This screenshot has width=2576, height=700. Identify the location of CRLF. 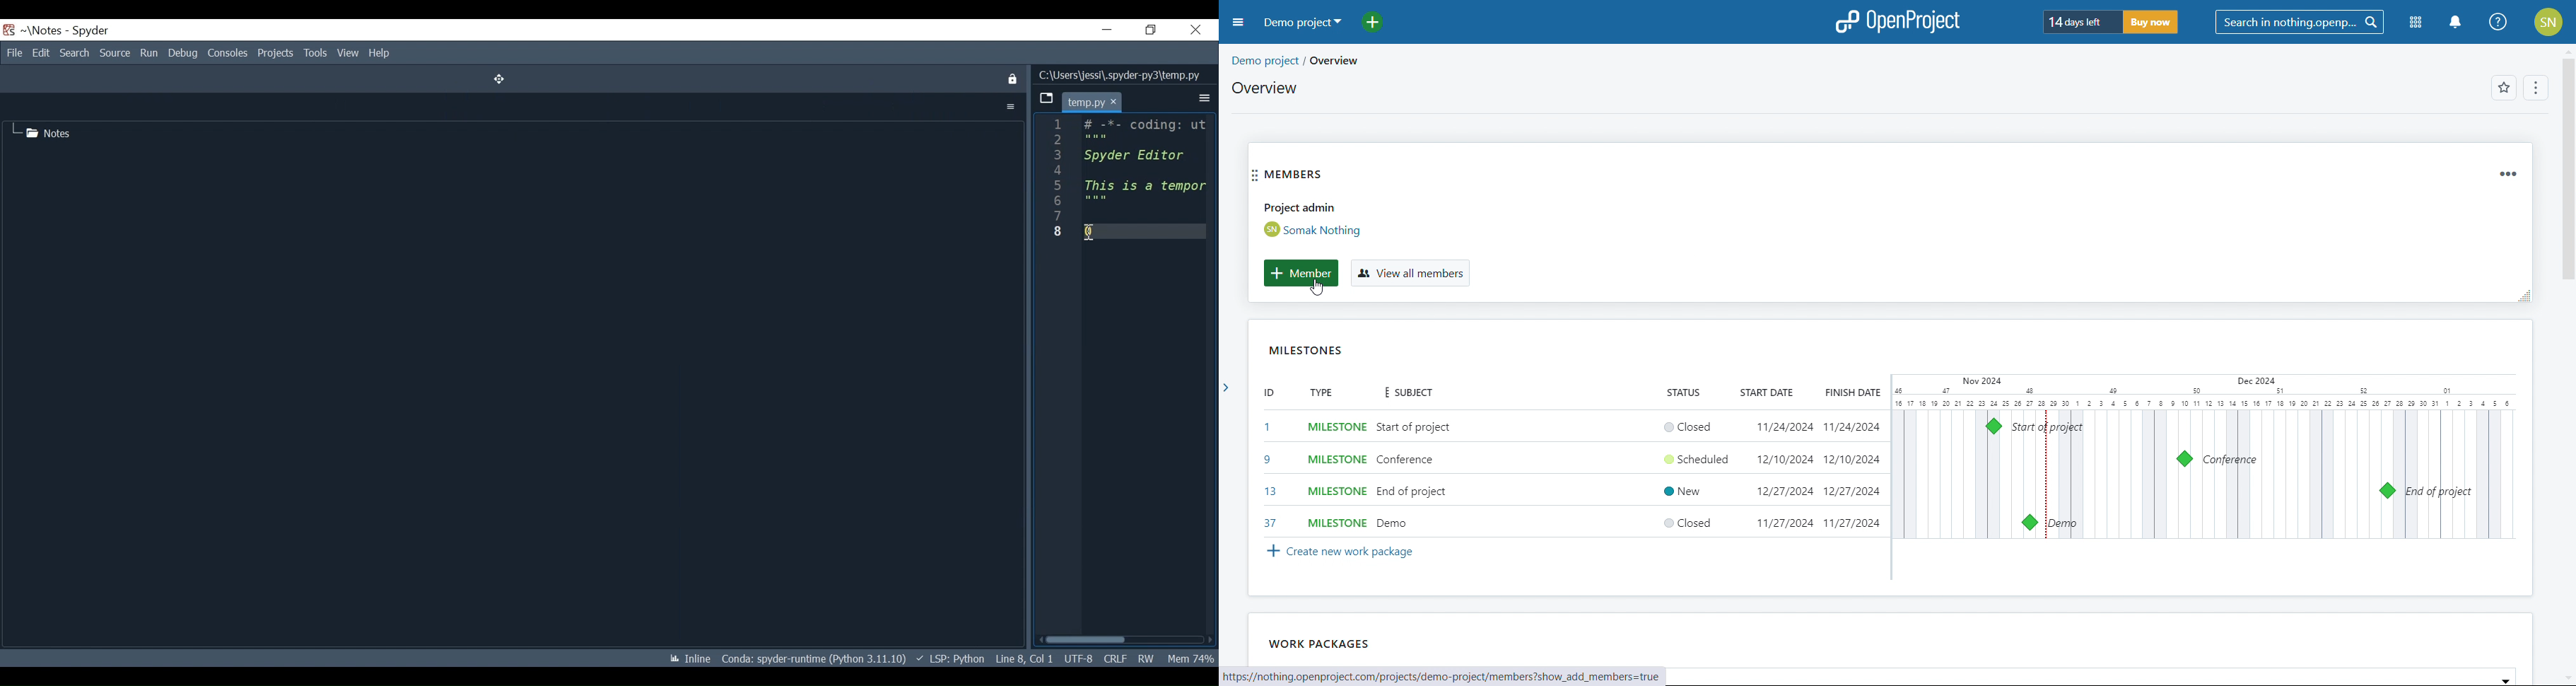
(1115, 657).